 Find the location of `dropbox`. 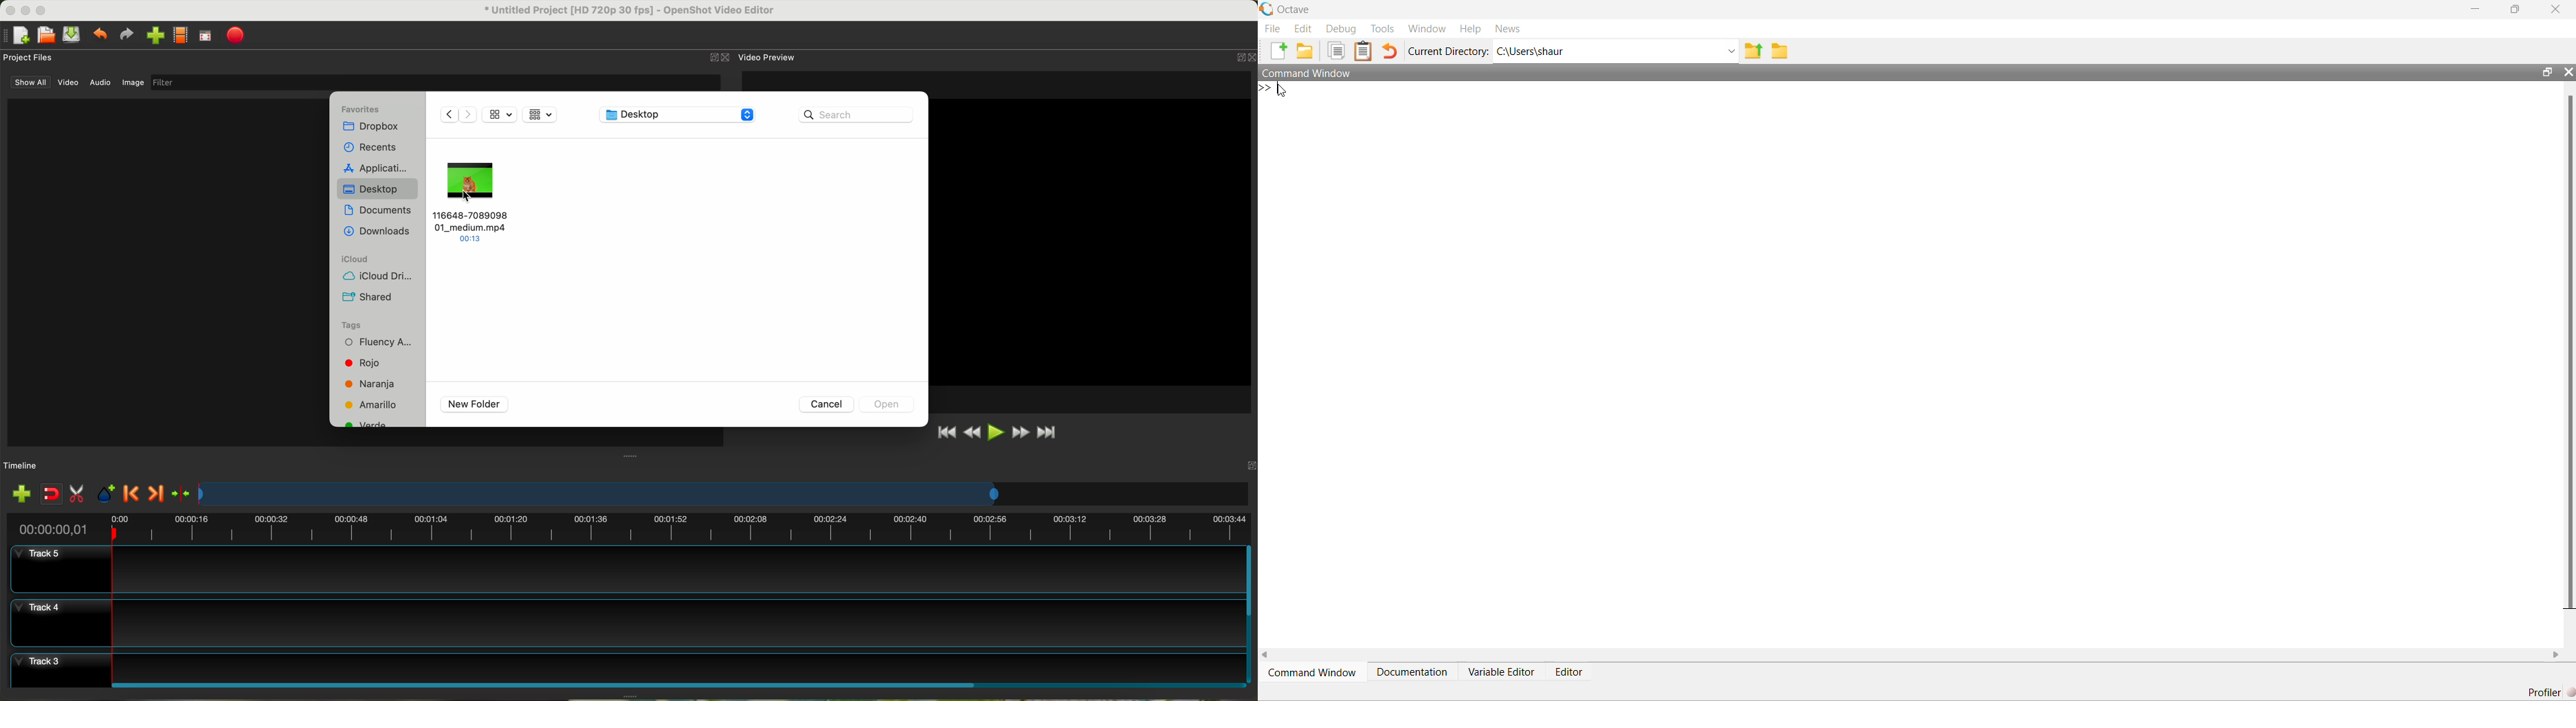

dropbox is located at coordinates (373, 128).